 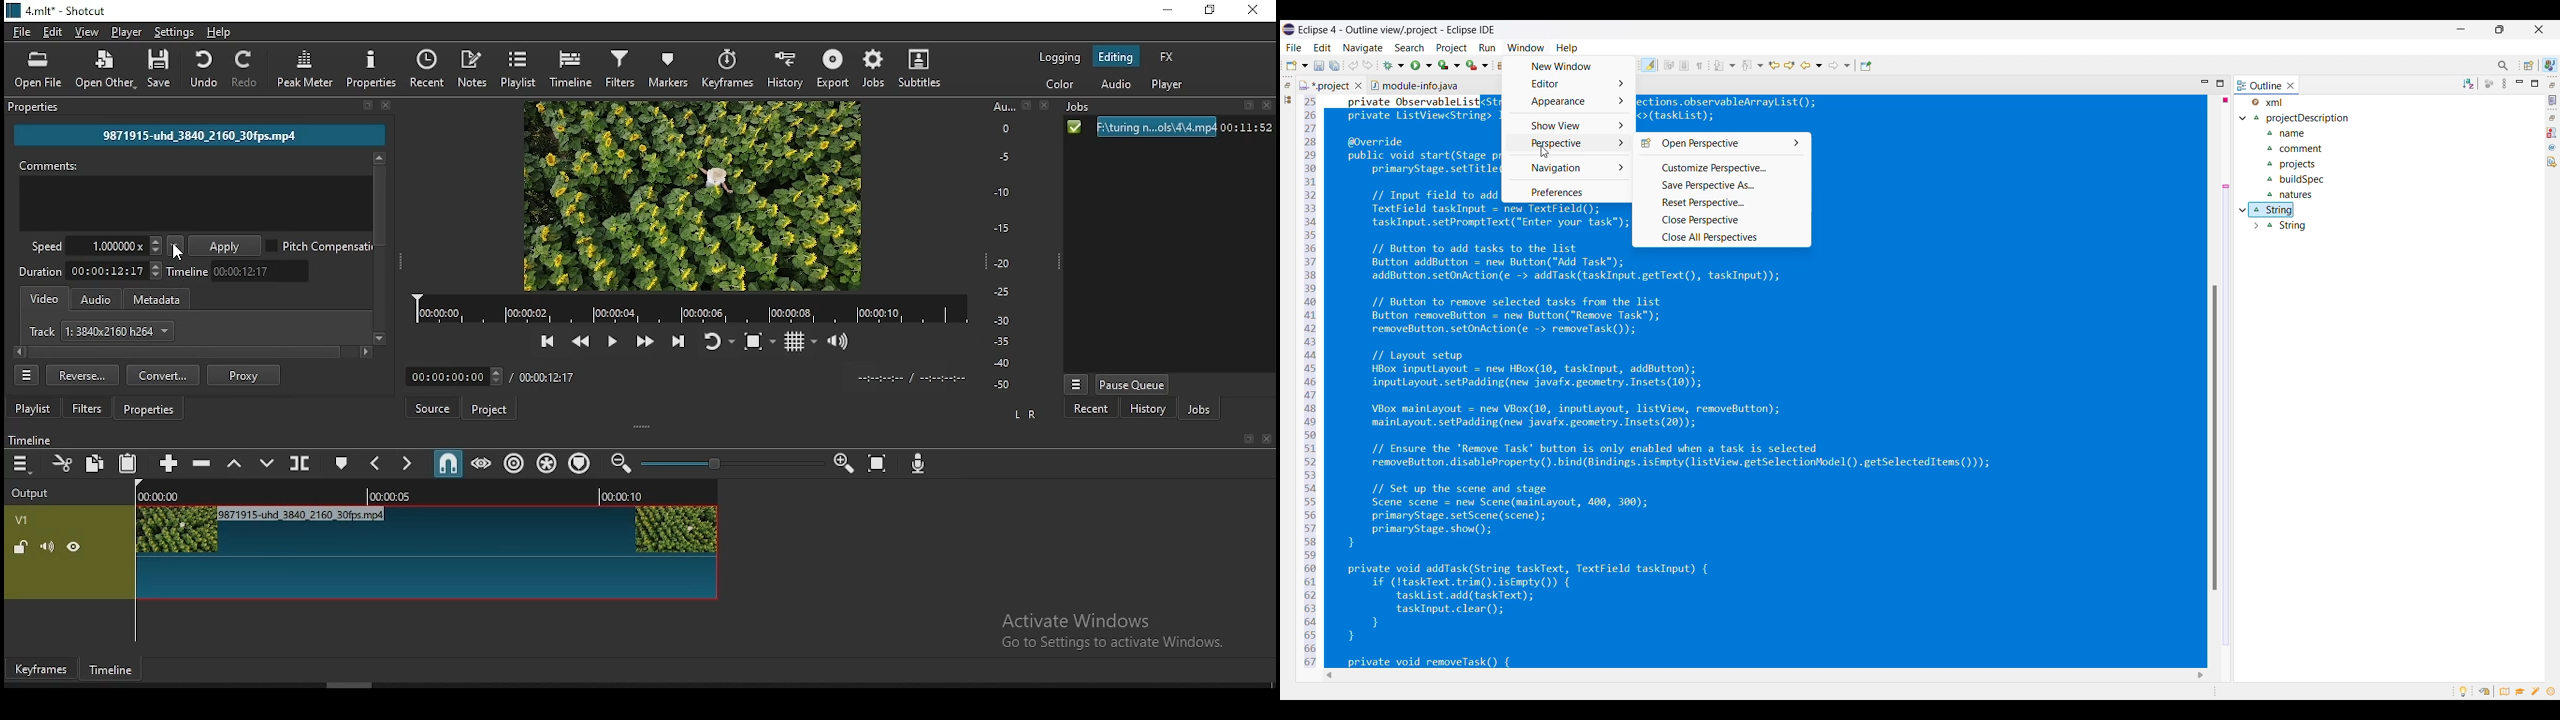 I want to click on skip to the next point, so click(x=678, y=343).